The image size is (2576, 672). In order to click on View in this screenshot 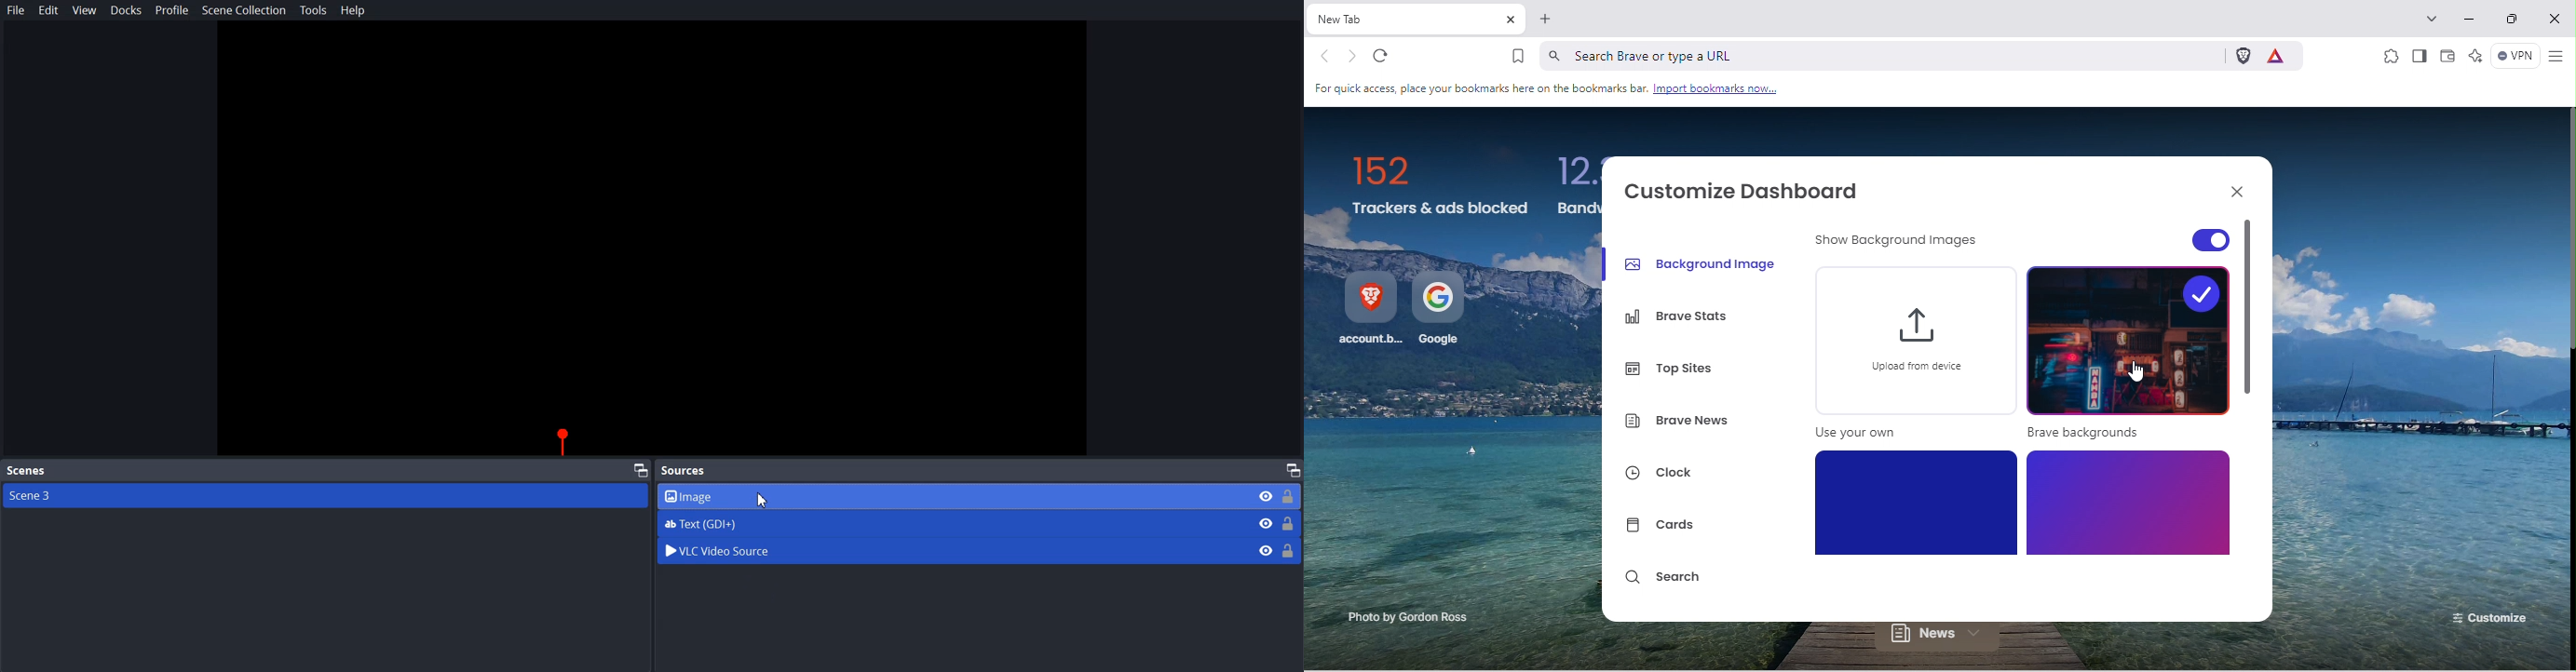, I will do `click(84, 11)`.